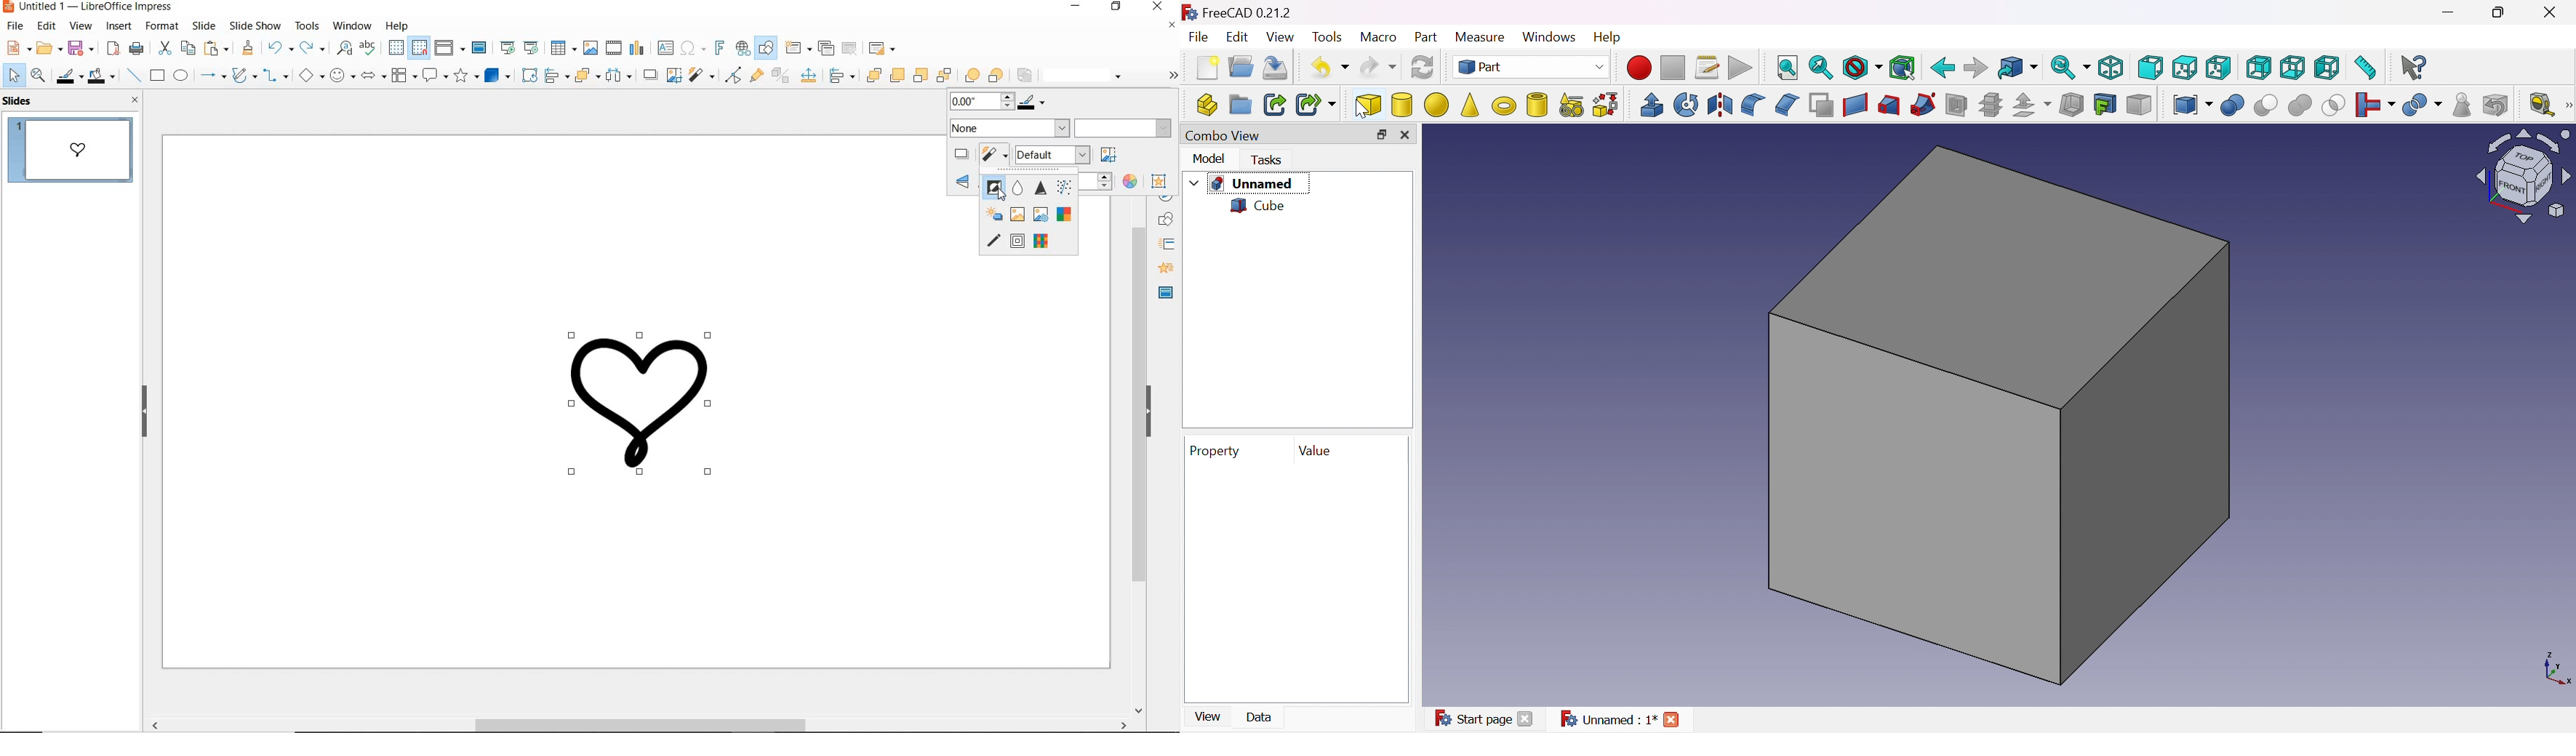 The height and width of the screenshot is (756, 2576). Describe the element at coordinates (1315, 105) in the screenshot. I see `Make sub-link` at that location.